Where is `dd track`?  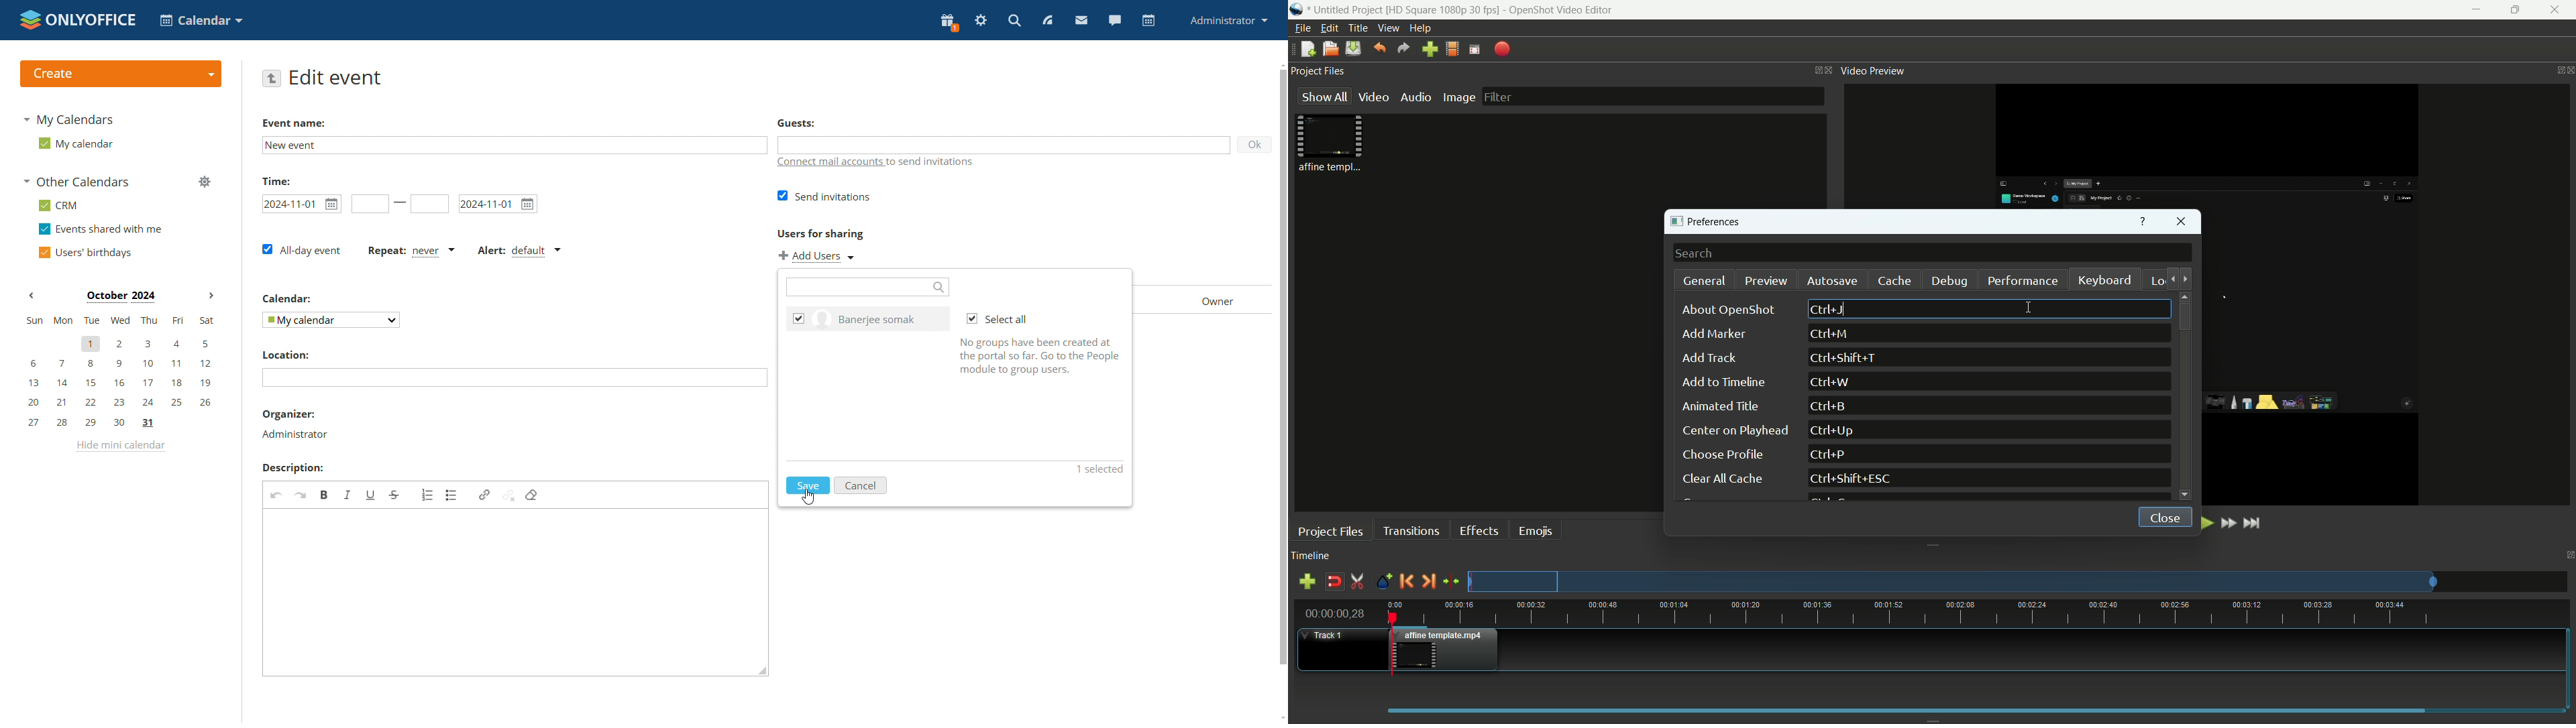 dd track is located at coordinates (1708, 358).